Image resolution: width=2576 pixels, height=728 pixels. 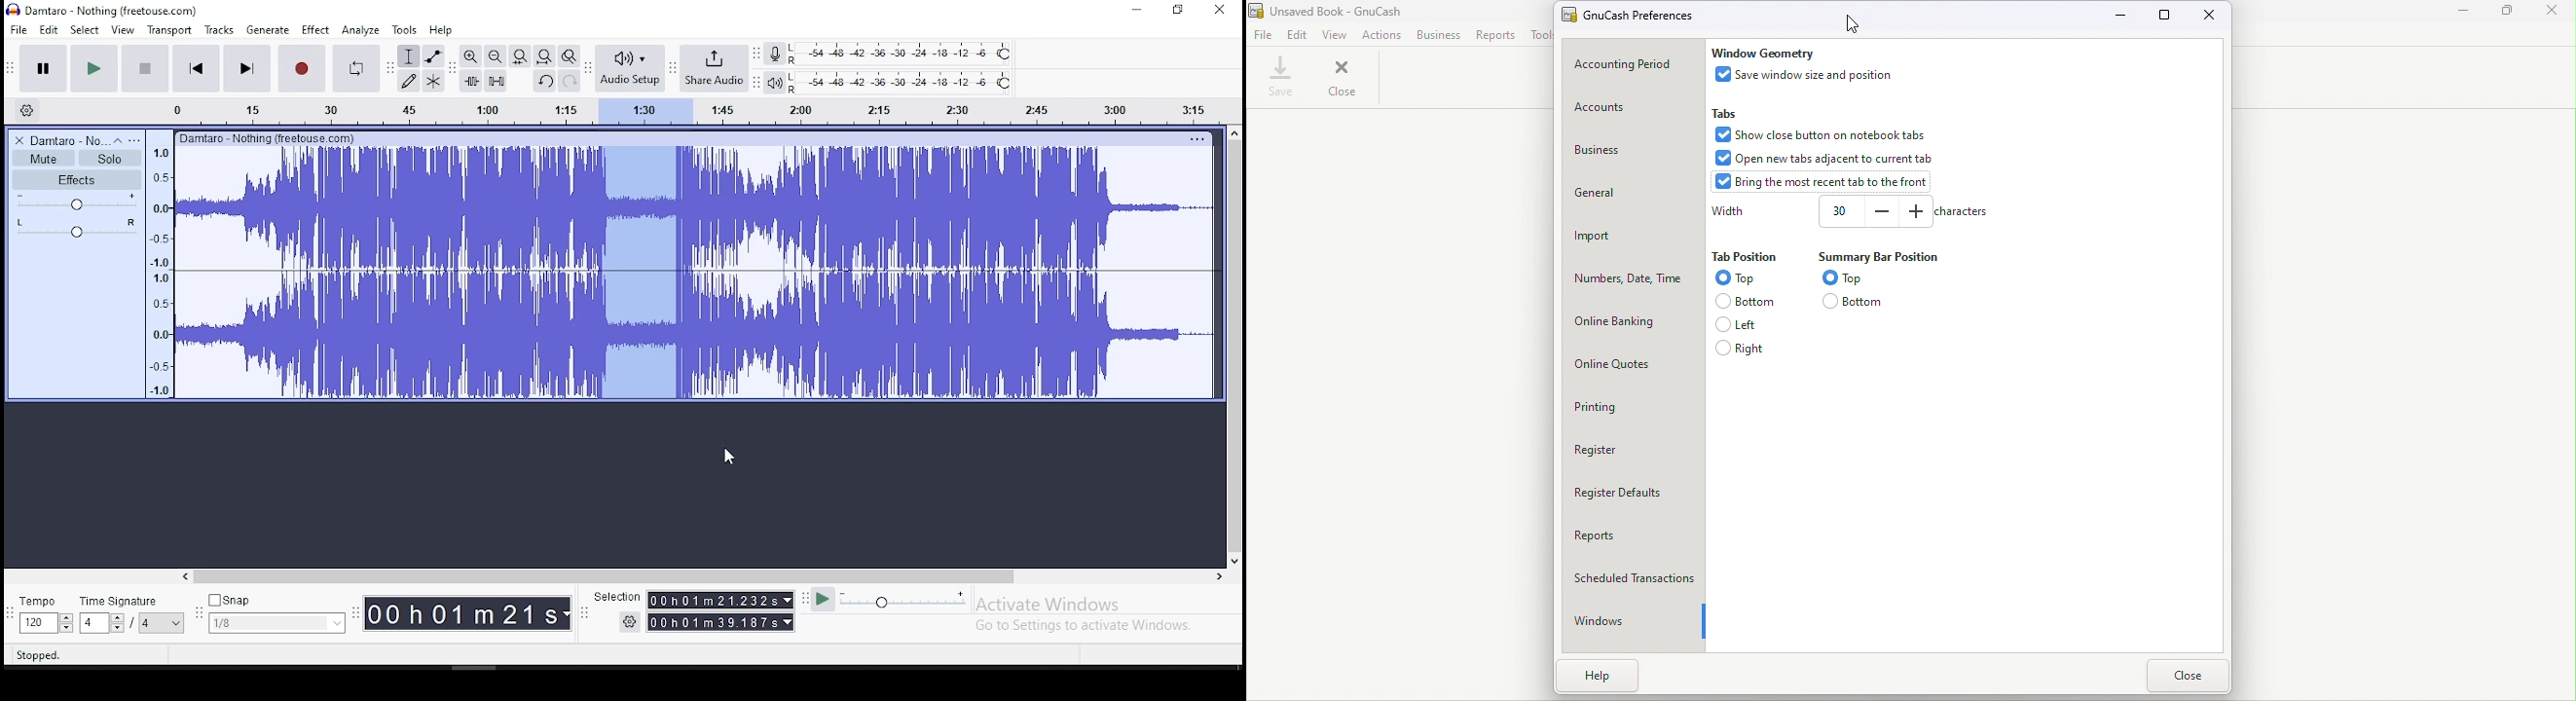 I want to click on drop down, so click(x=177, y=623).